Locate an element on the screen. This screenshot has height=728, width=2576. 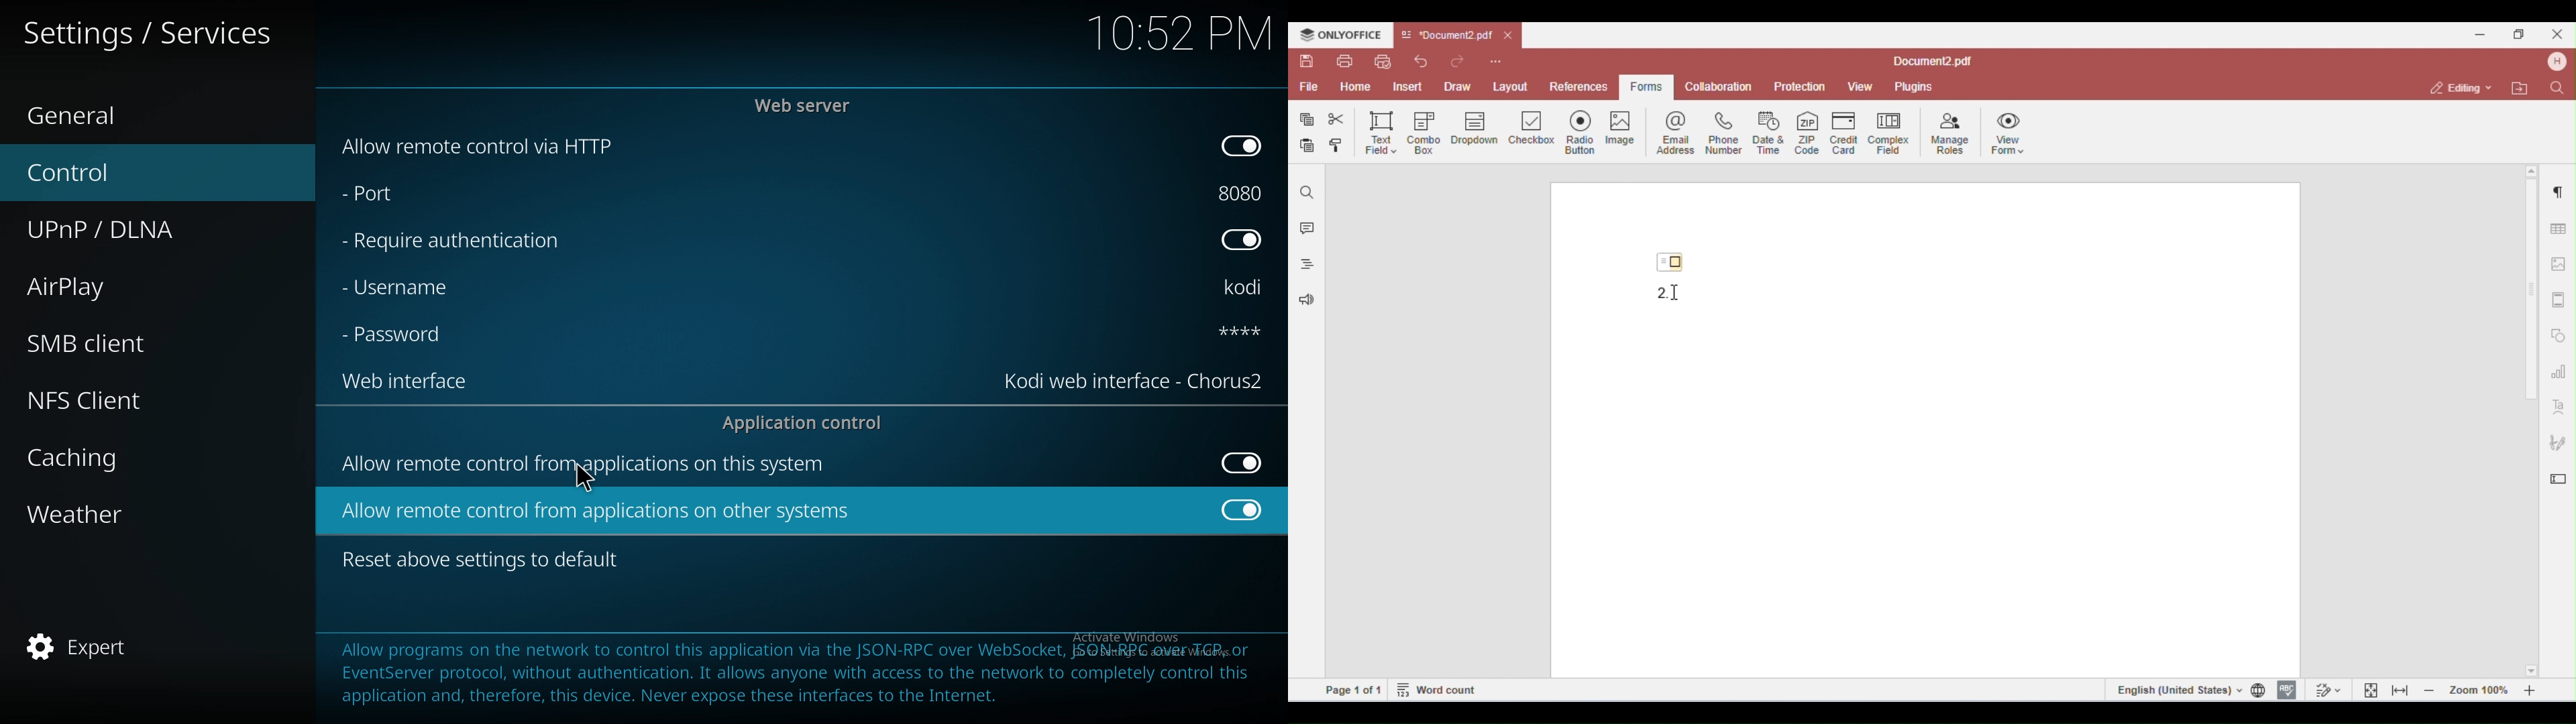
toggle is located at coordinates (1241, 241).